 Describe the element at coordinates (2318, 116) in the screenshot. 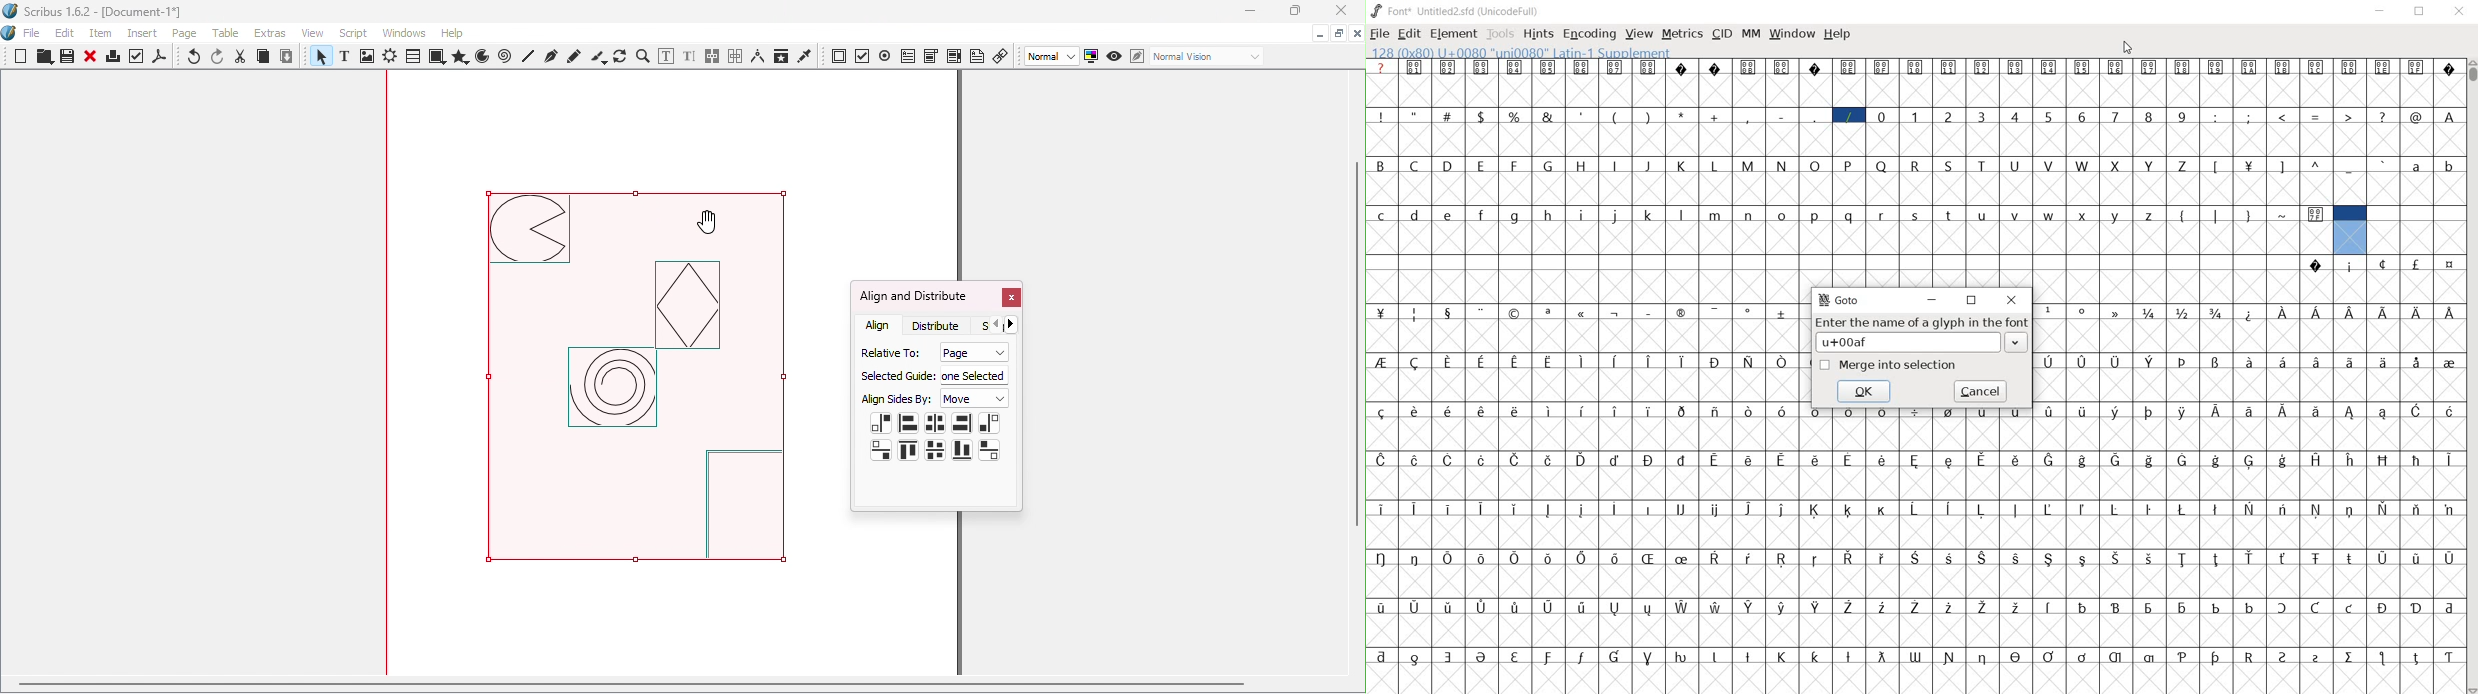

I see `=` at that location.